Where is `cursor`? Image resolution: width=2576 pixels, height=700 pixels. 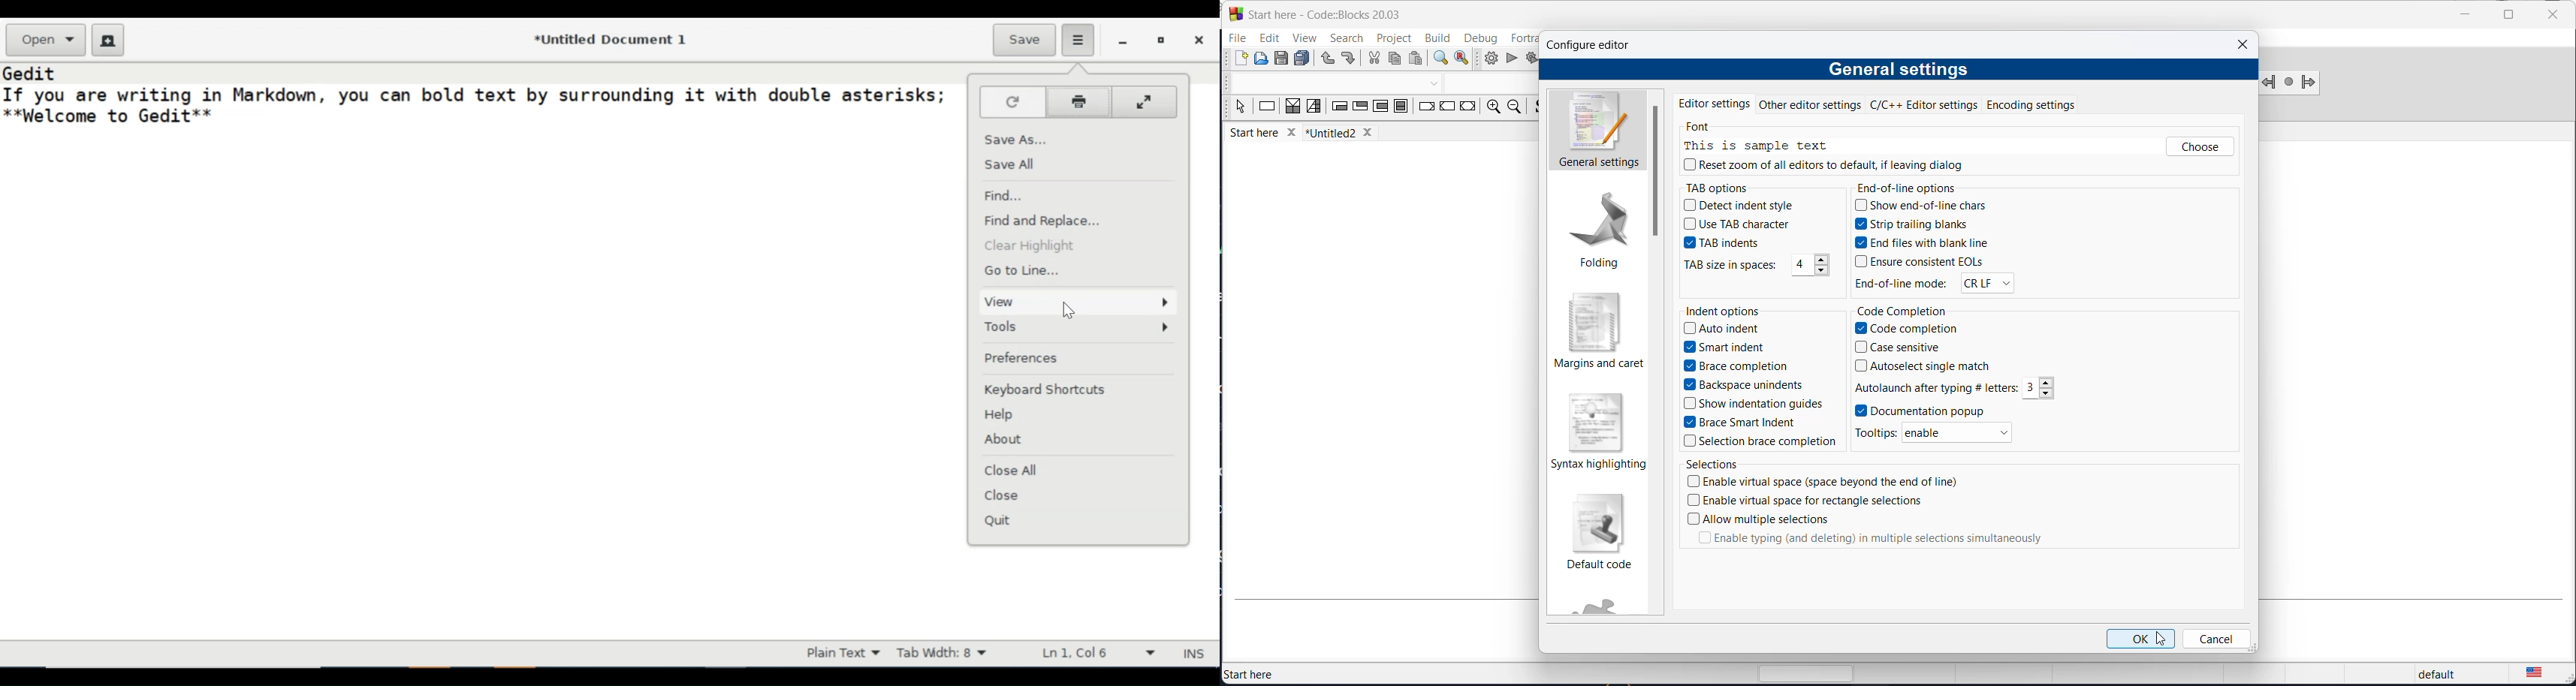 cursor is located at coordinates (1072, 312).